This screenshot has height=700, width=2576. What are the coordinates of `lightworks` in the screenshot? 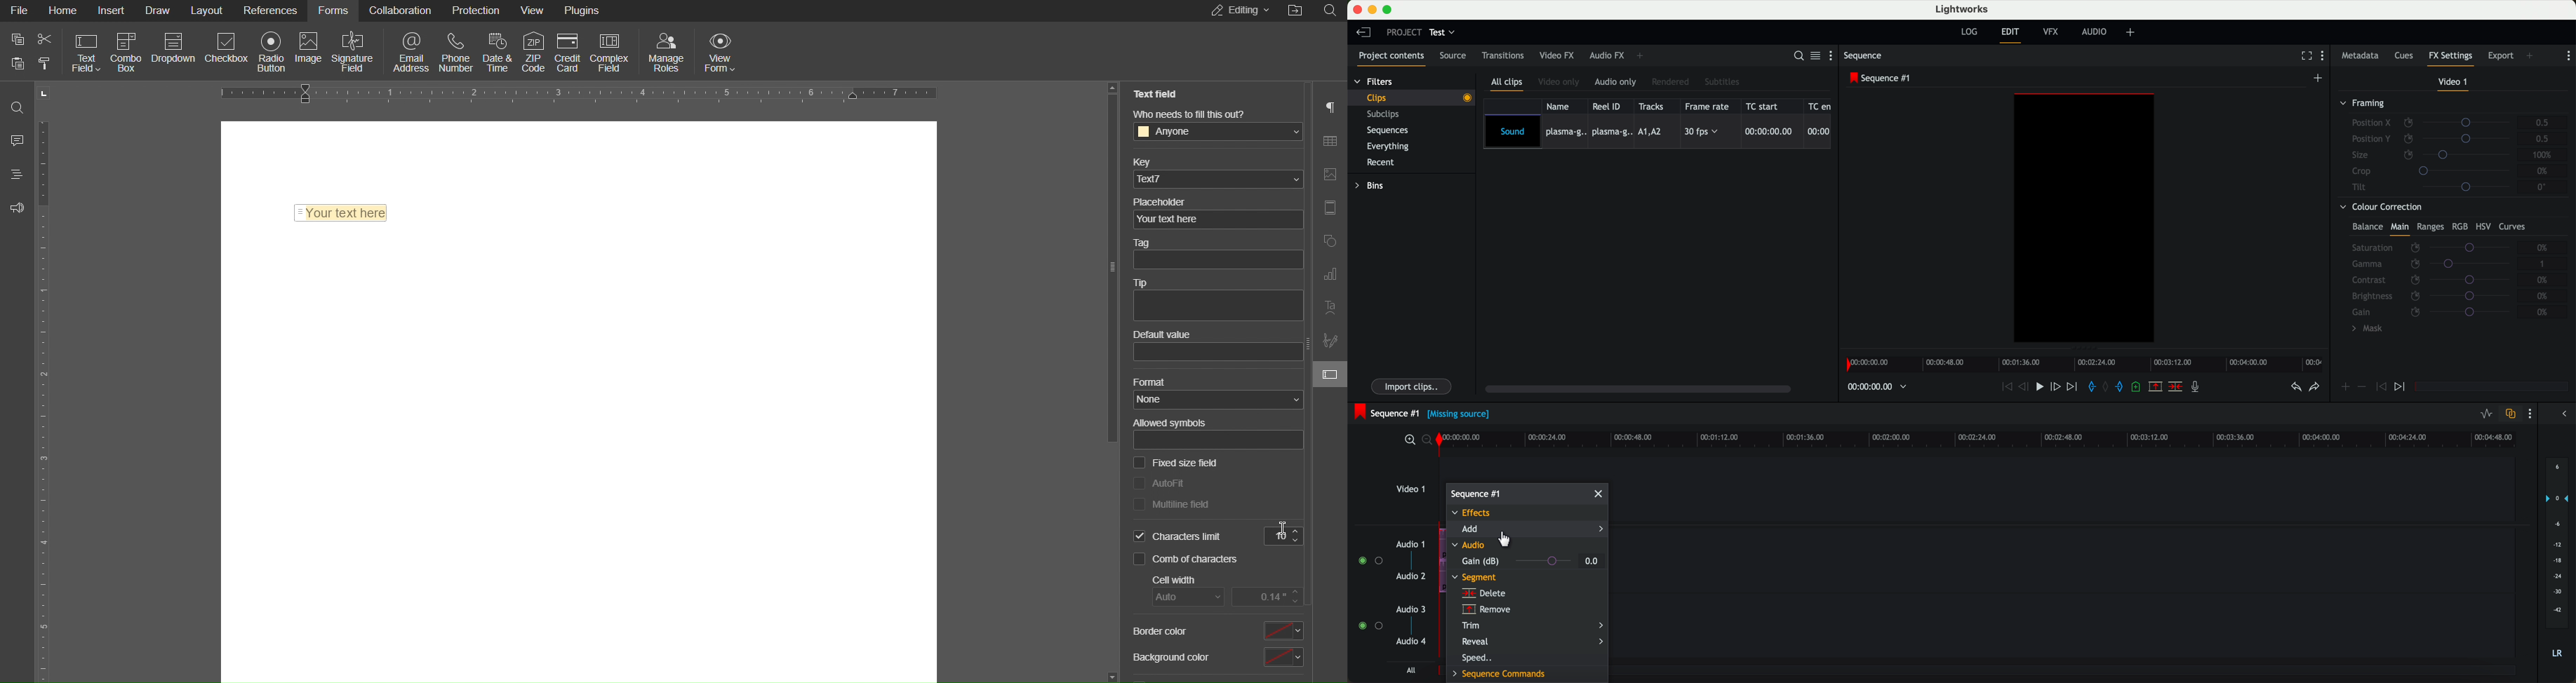 It's located at (1964, 10).